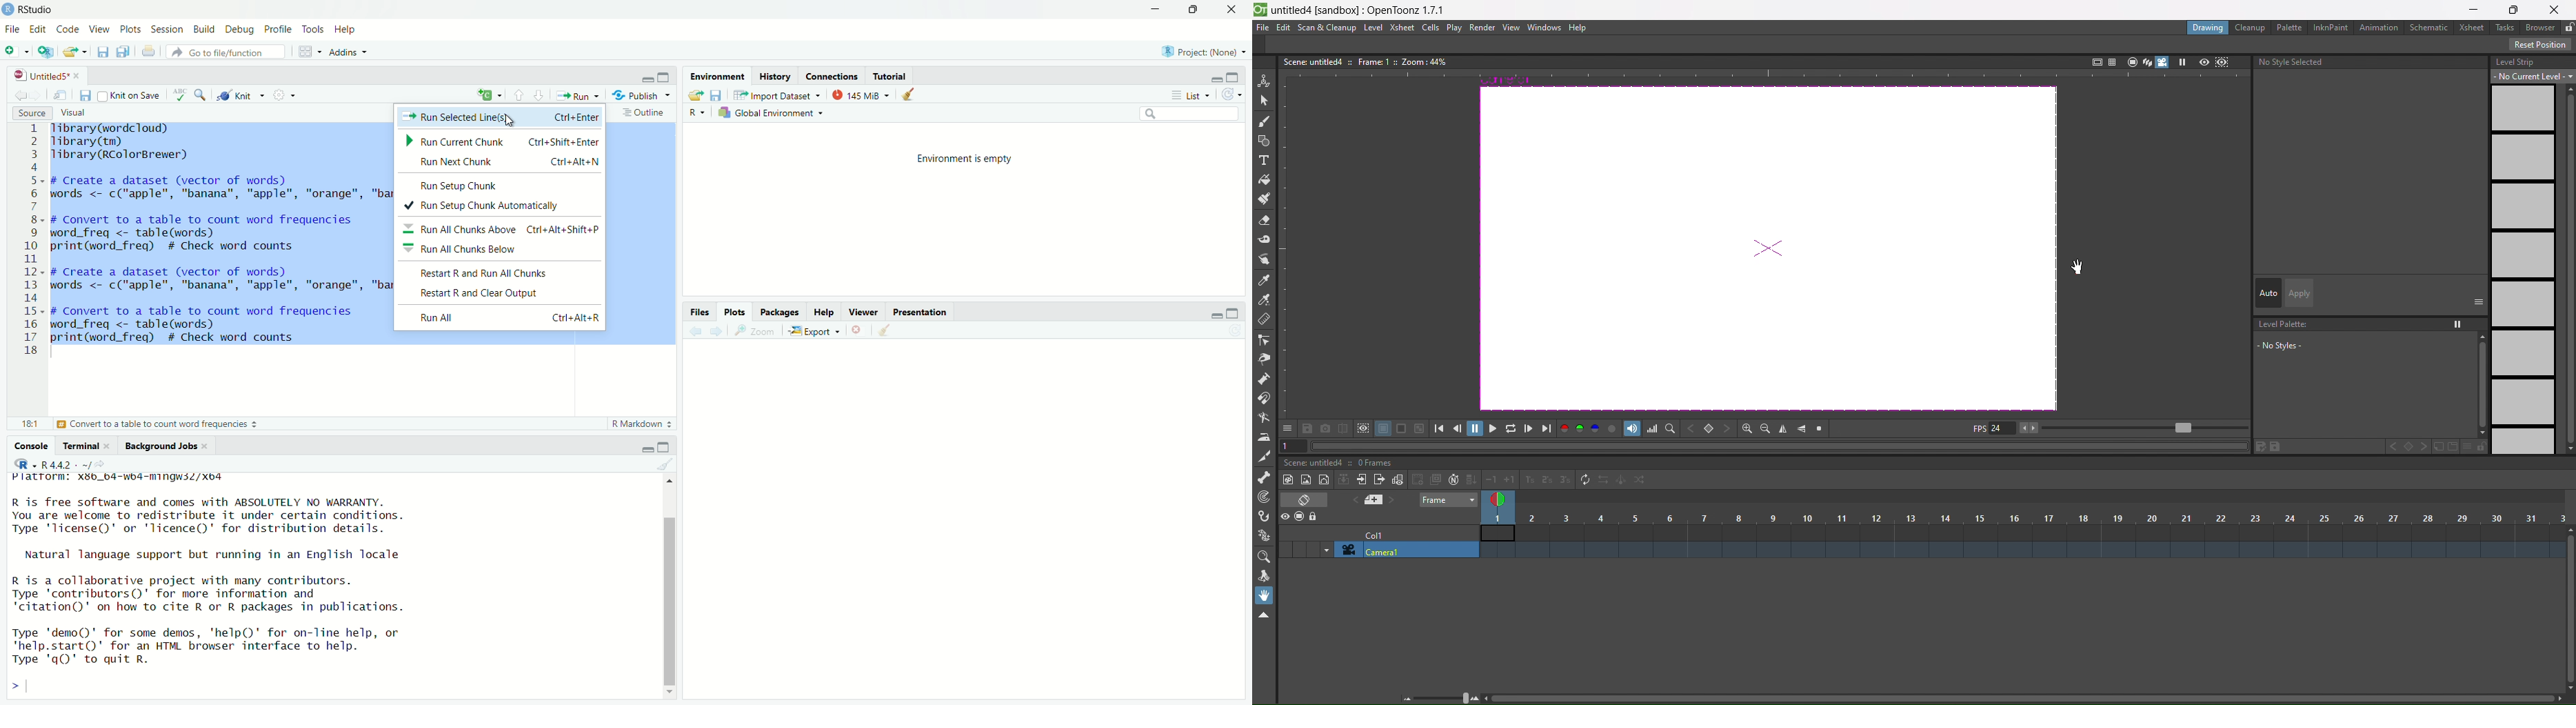  I want to click on Check Spelling, so click(179, 96).